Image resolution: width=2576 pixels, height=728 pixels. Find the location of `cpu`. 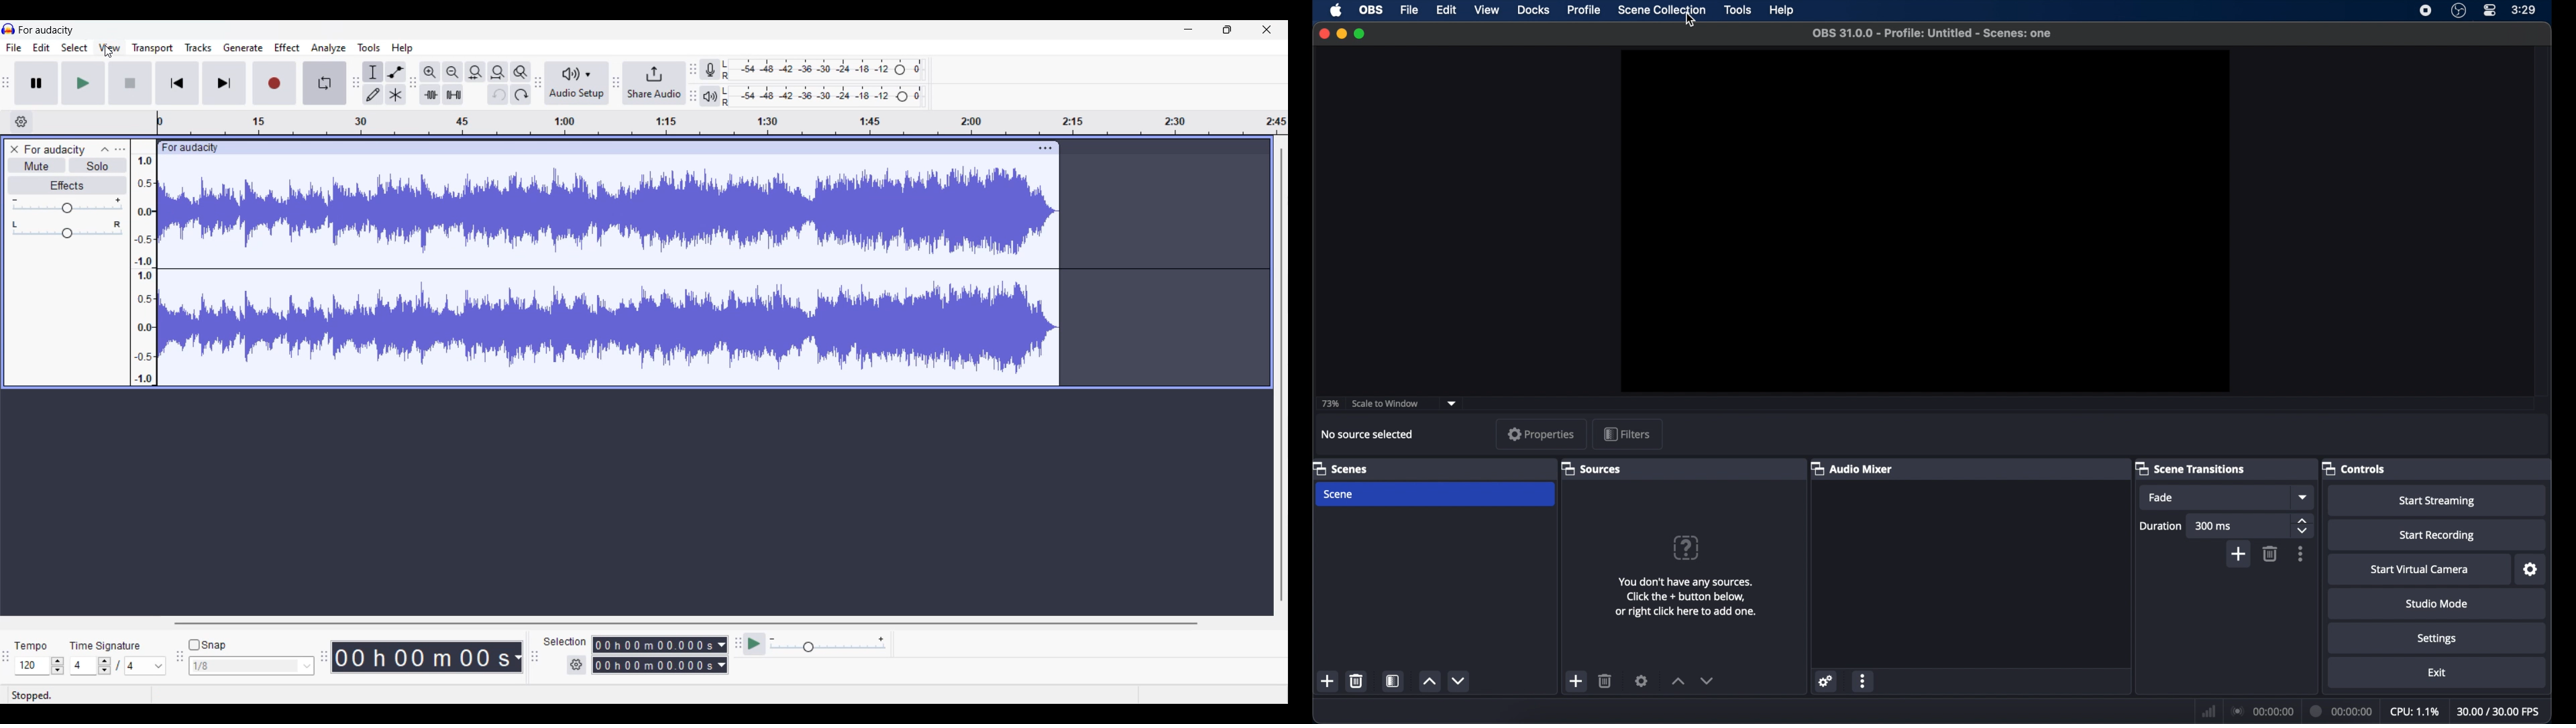

cpu is located at coordinates (2415, 711).